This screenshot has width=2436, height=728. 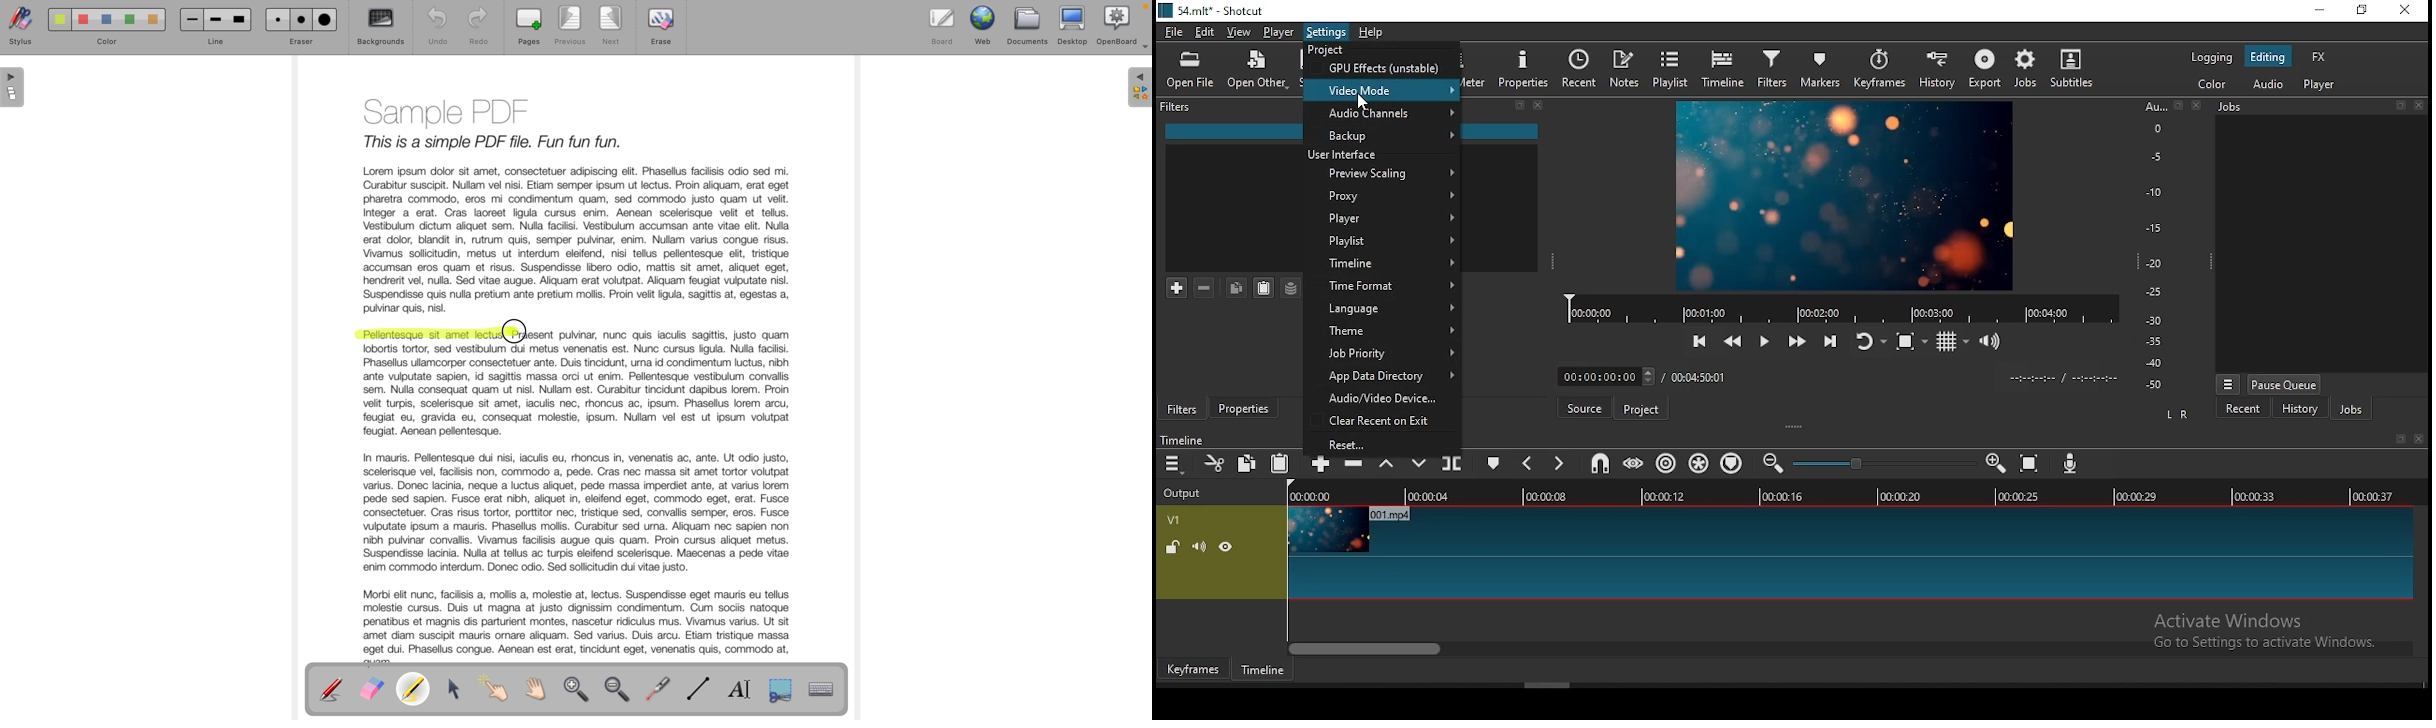 What do you see at coordinates (1672, 68) in the screenshot?
I see `playlist` at bounding box center [1672, 68].